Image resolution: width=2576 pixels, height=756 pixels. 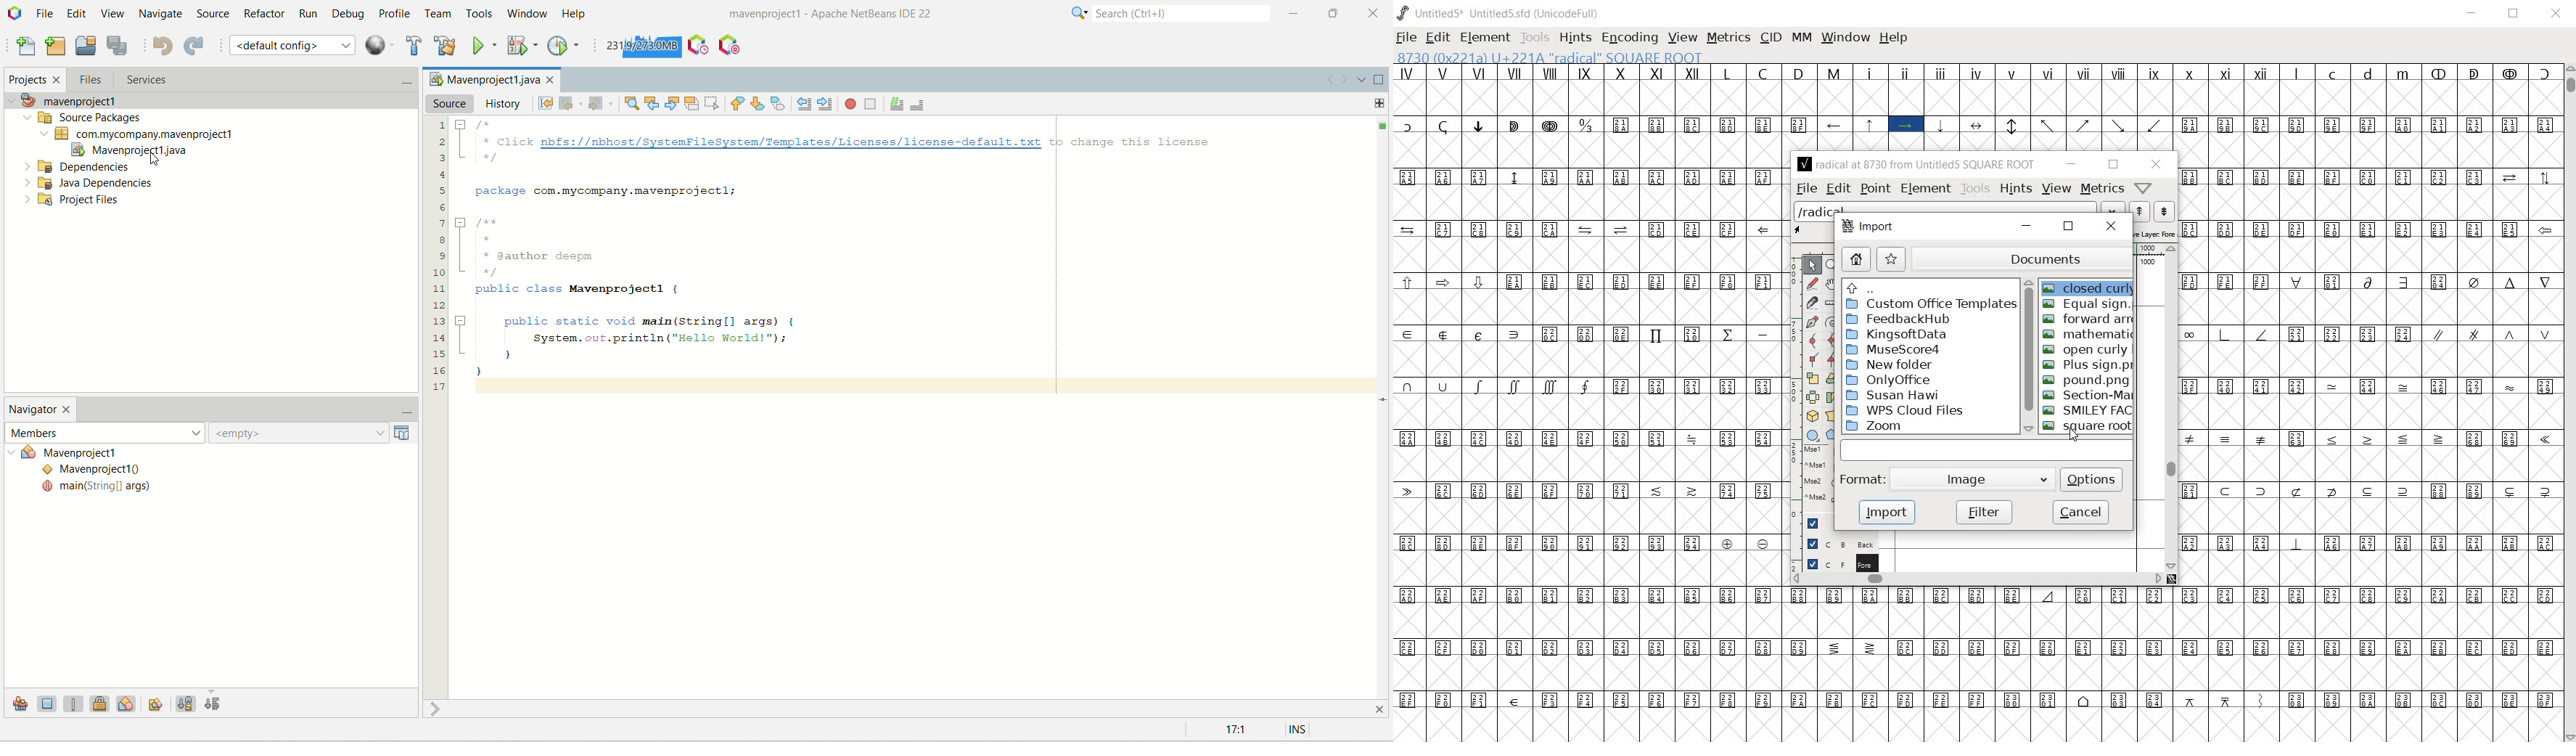 What do you see at coordinates (2141, 211) in the screenshot?
I see `show the next word on the list` at bounding box center [2141, 211].